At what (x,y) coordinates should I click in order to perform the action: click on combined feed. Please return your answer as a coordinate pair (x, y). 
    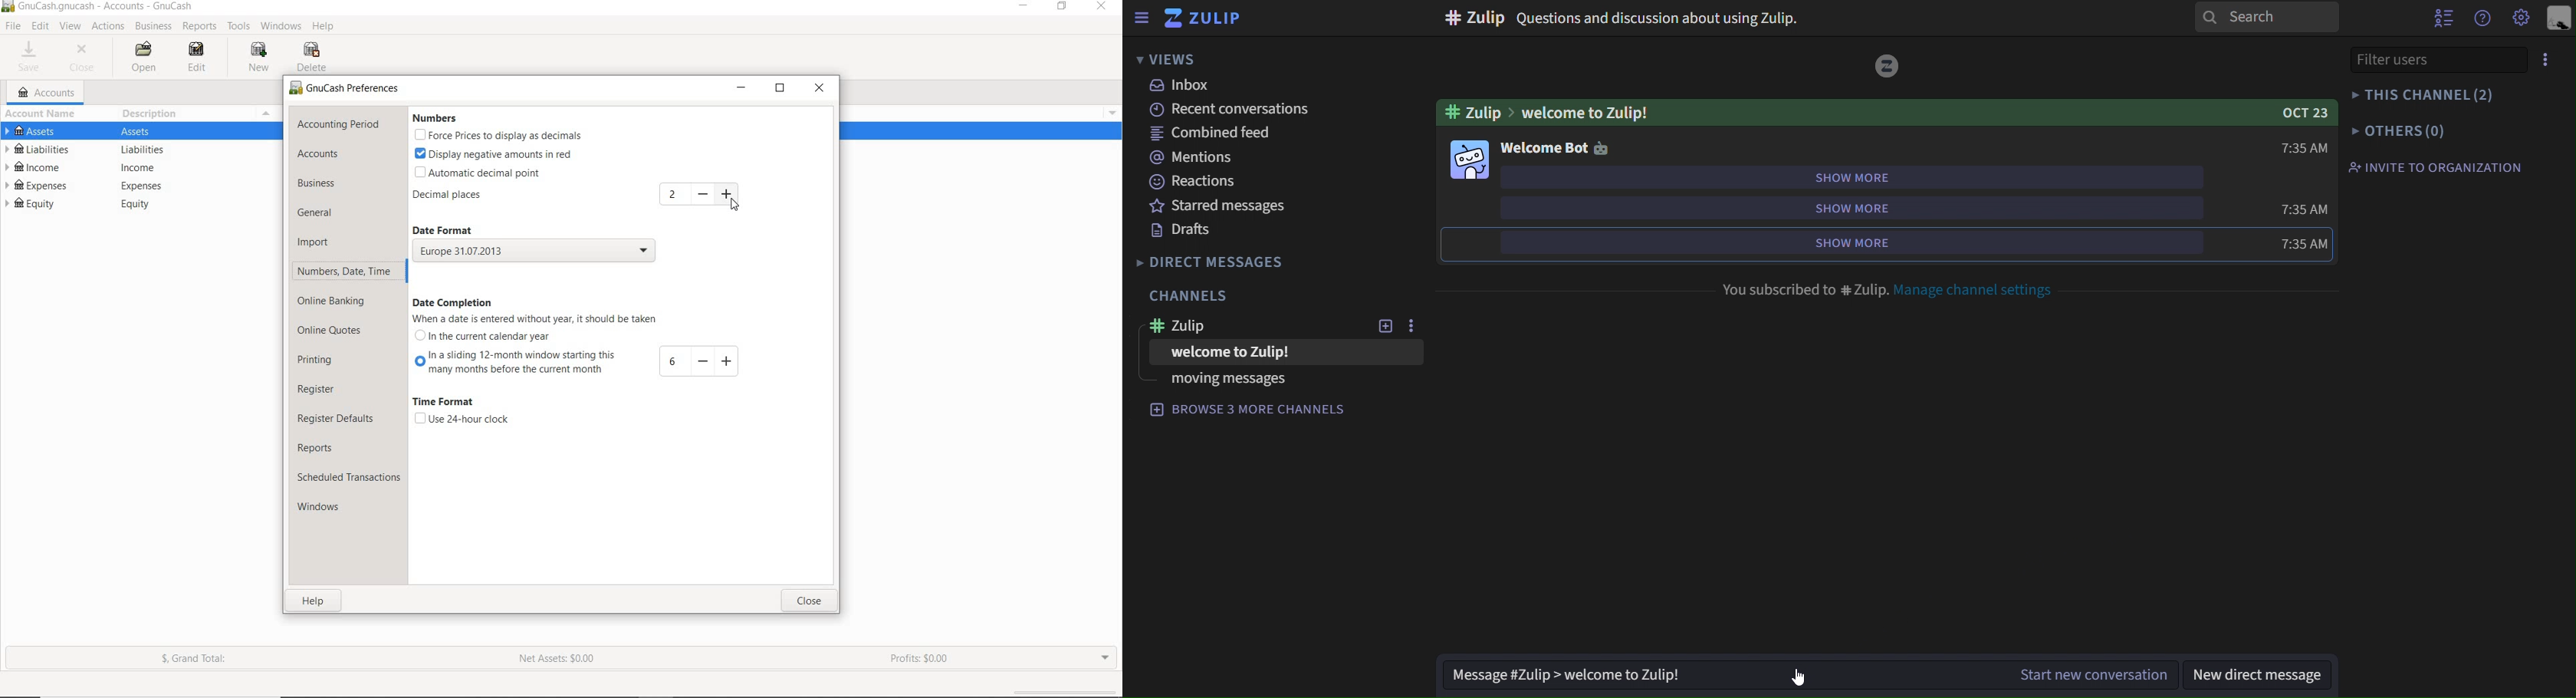
    Looking at the image, I should click on (1213, 135).